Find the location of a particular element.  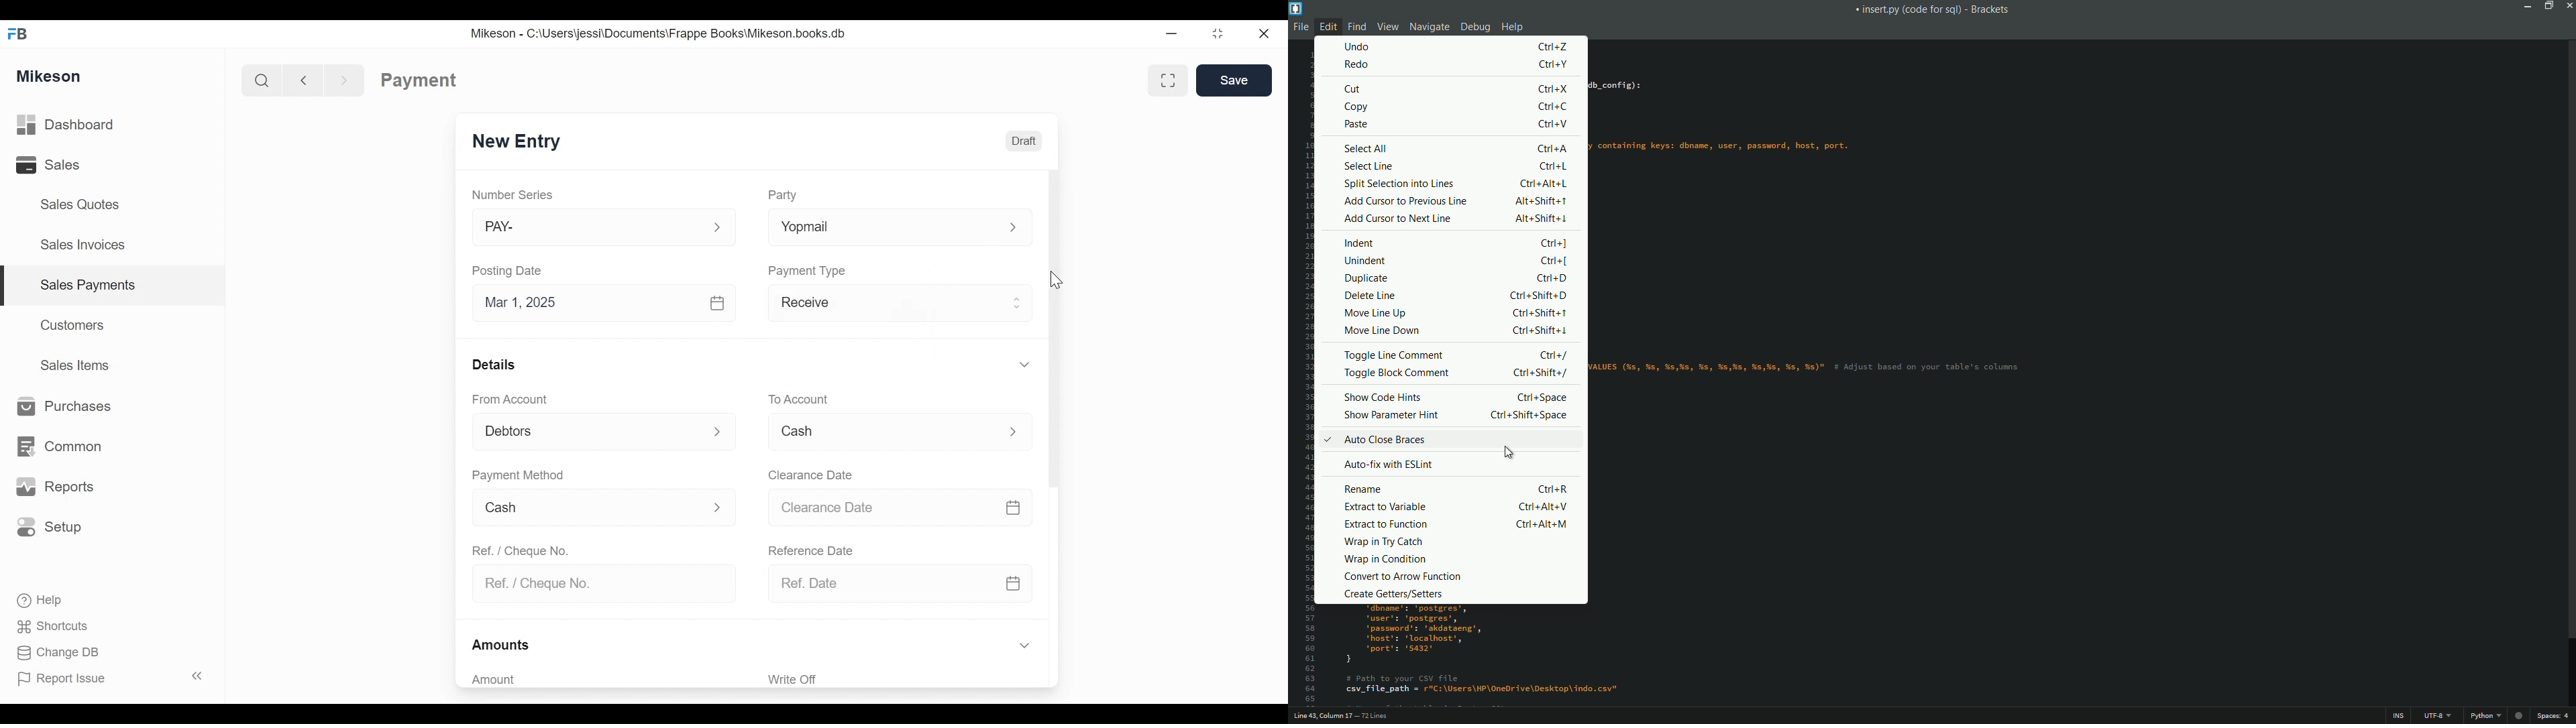

Save is located at coordinates (1236, 81).